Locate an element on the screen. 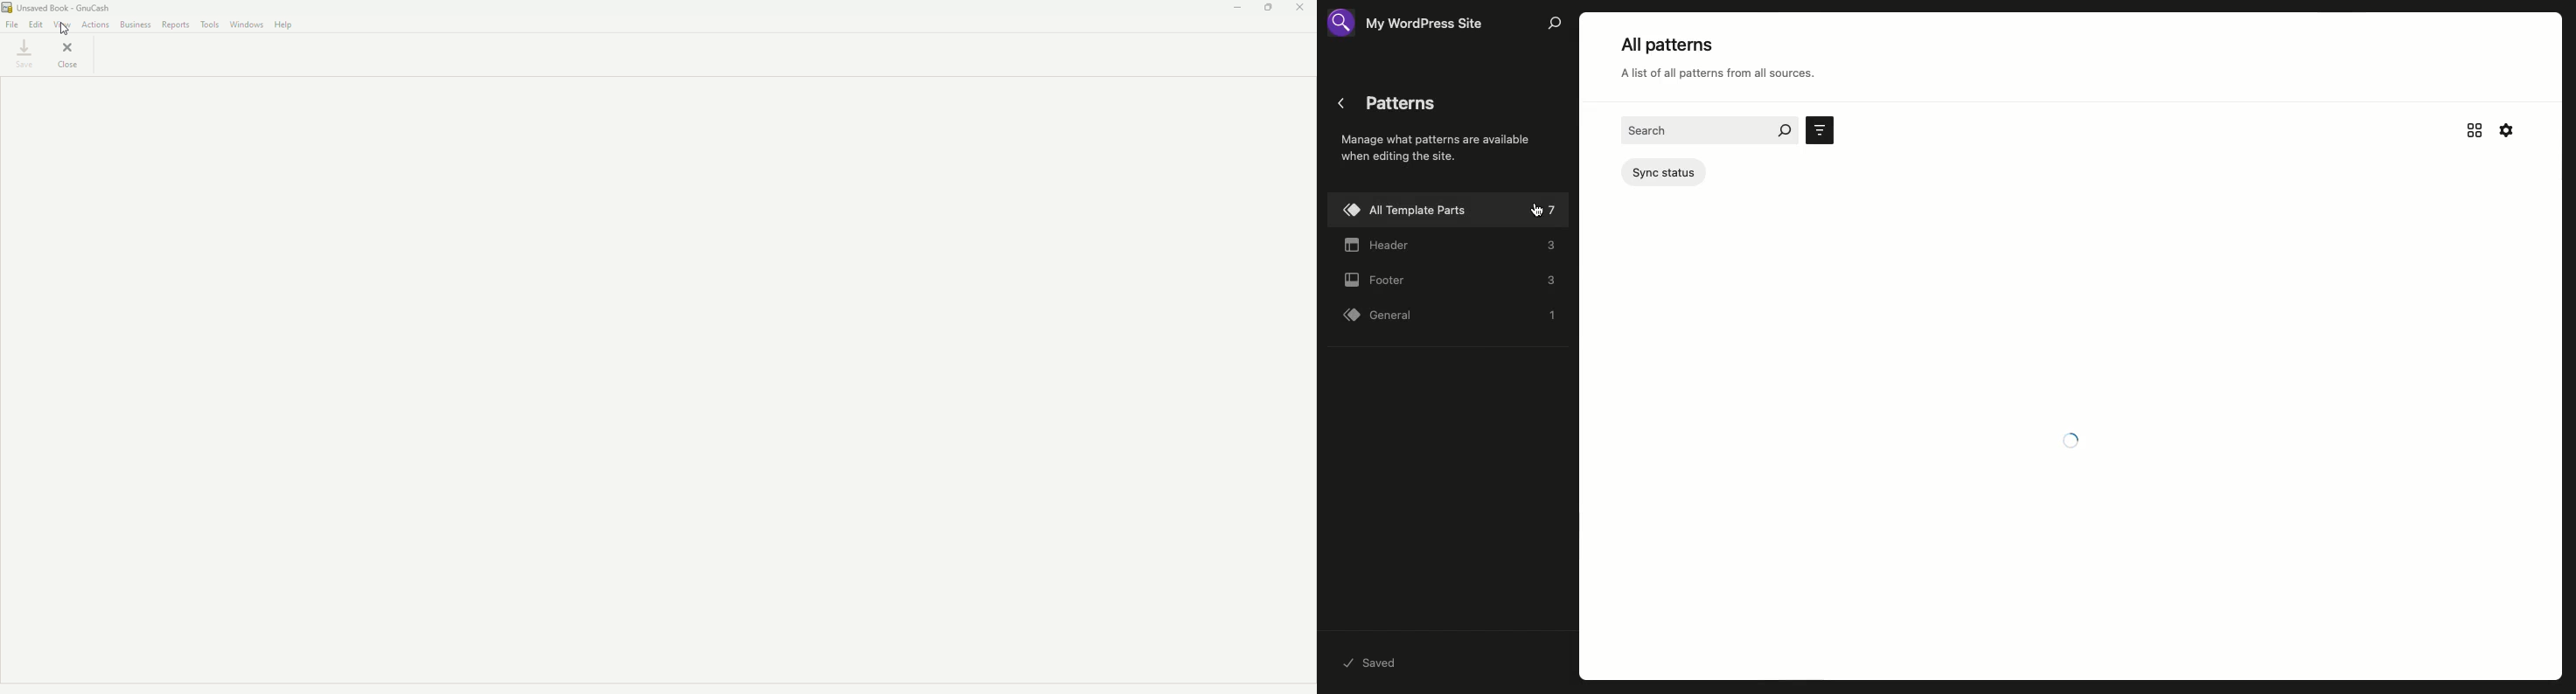  Help is located at coordinates (285, 25).